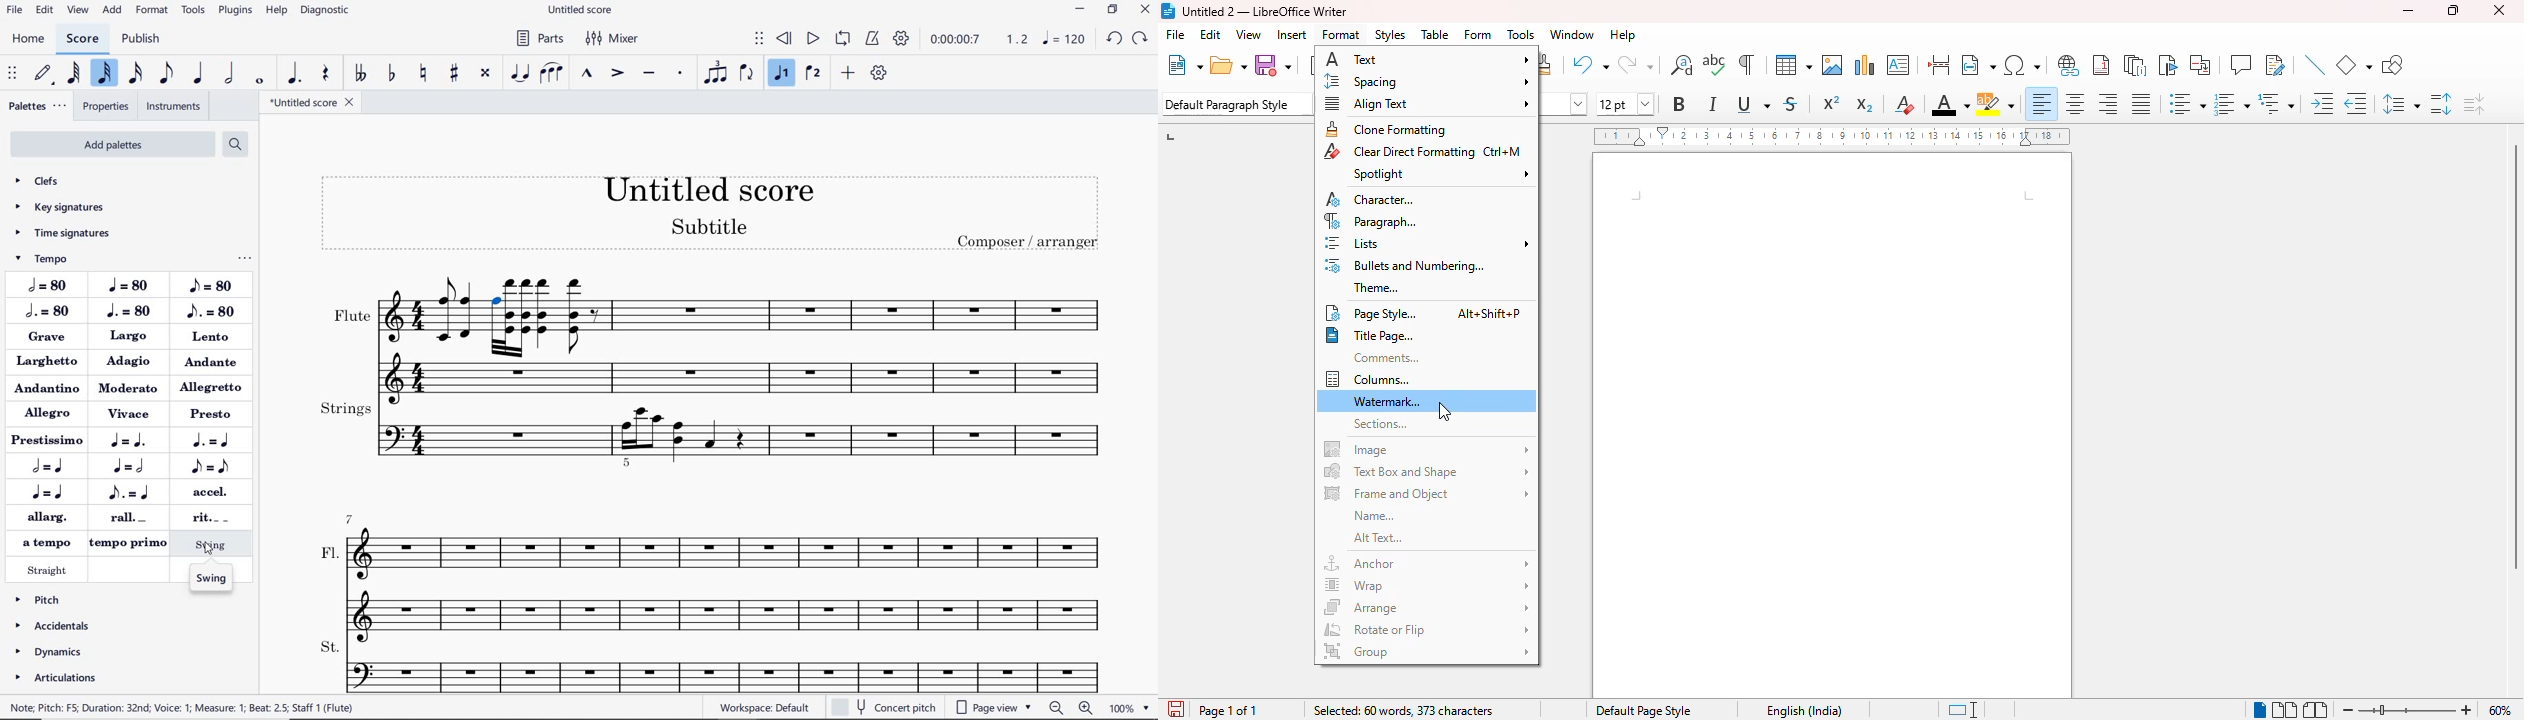  I want to click on standard selection, so click(1964, 710).